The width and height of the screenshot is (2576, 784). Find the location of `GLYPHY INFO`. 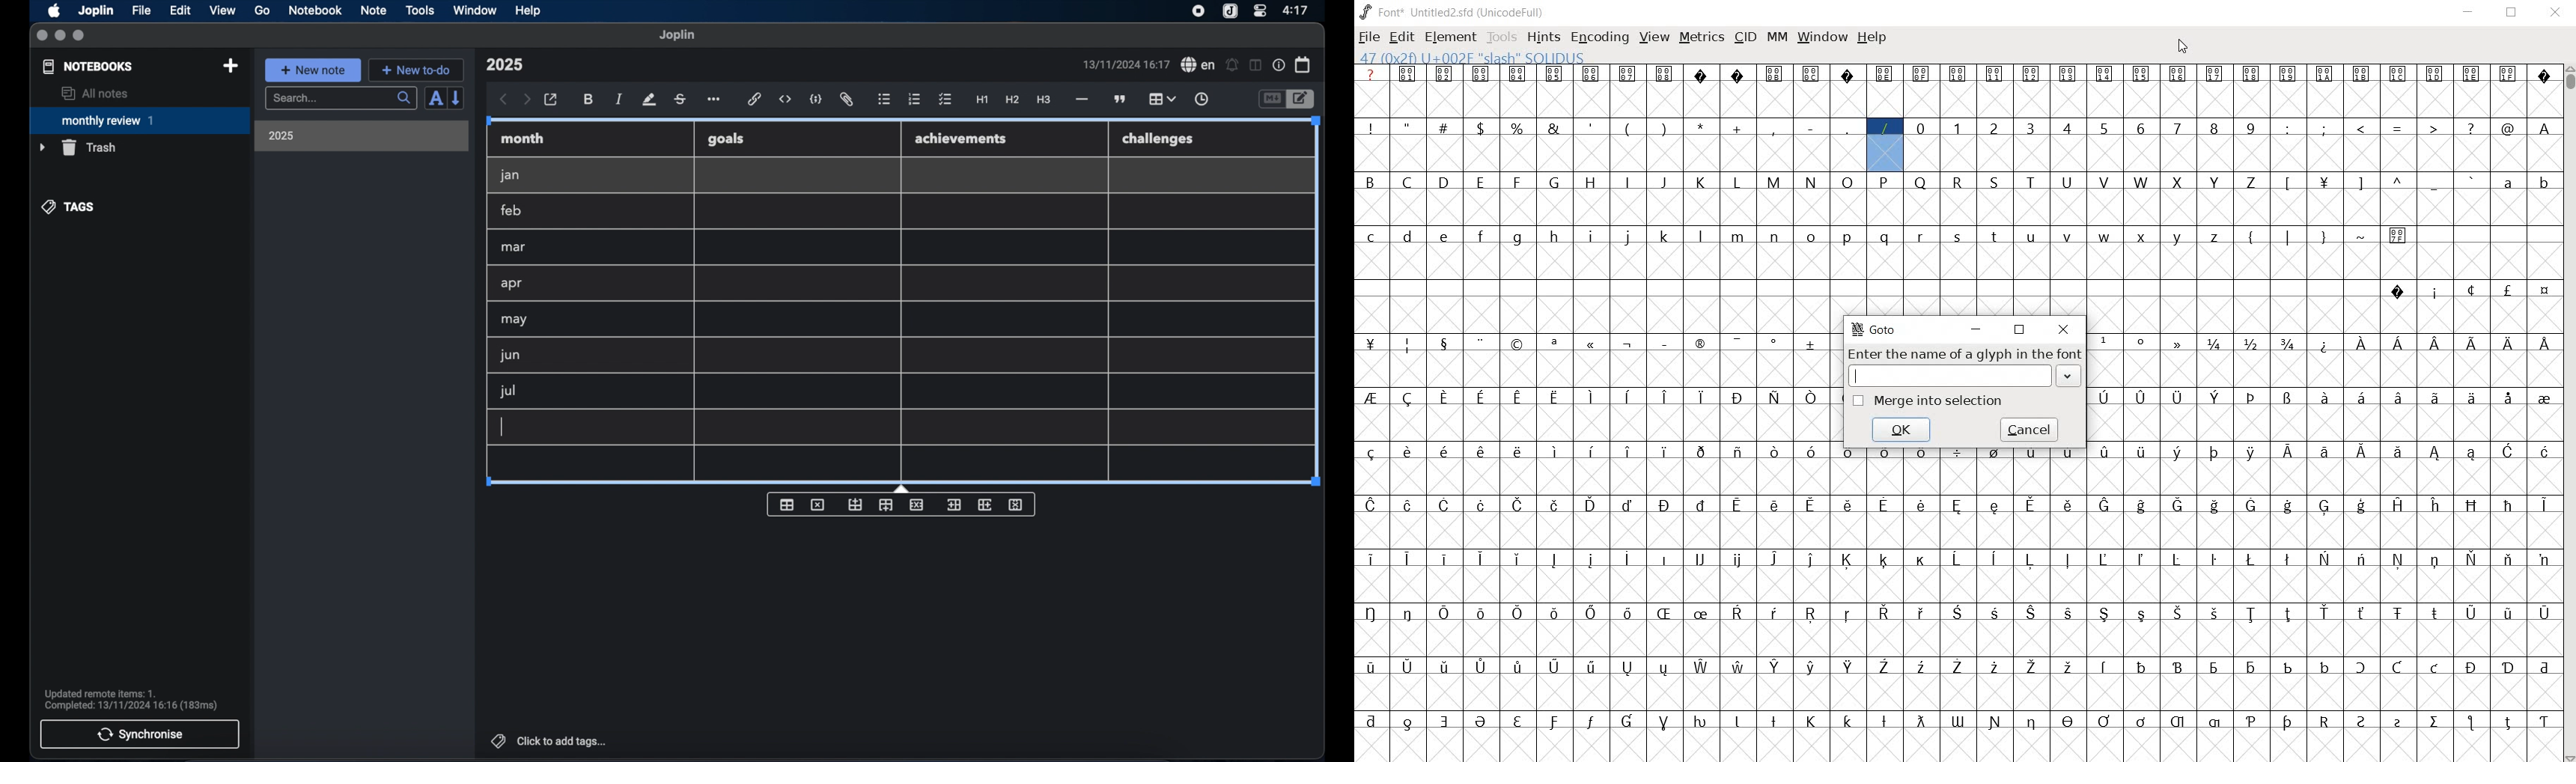

GLYPHY INFO is located at coordinates (1479, 57).